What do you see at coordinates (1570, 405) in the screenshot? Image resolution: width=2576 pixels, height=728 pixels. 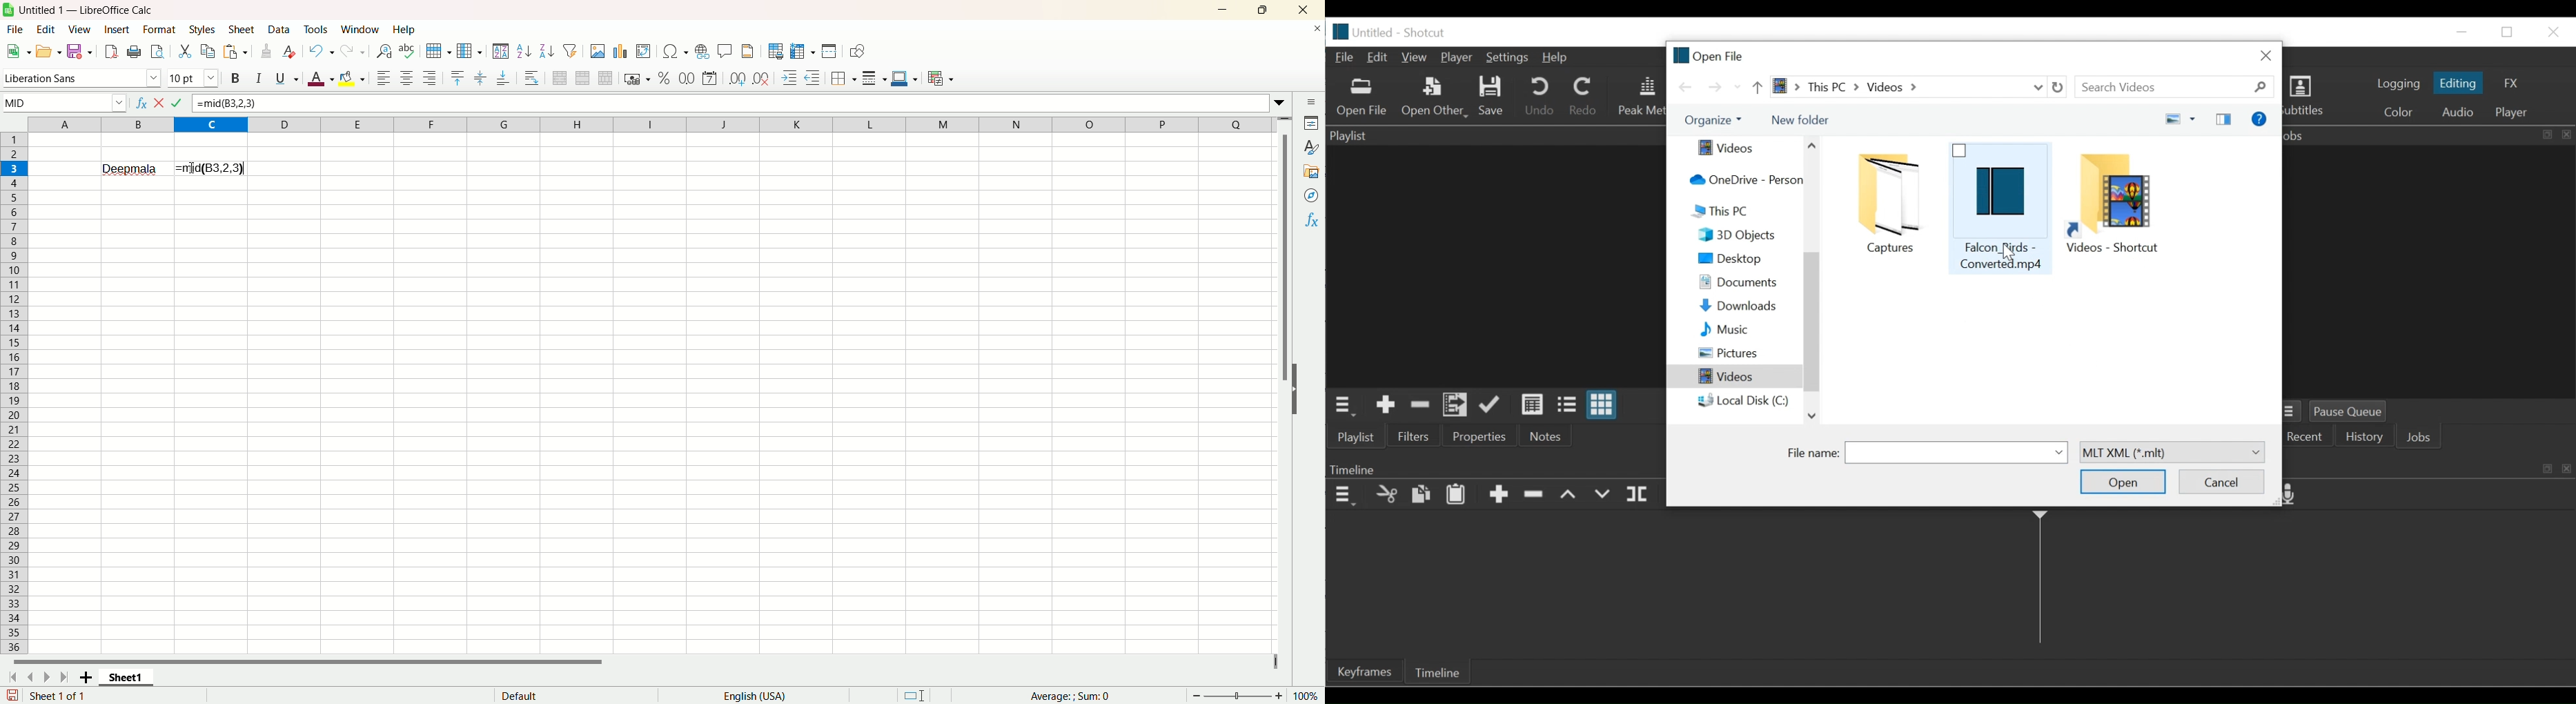 I see `View as files` at bounding box center [1570, 405].